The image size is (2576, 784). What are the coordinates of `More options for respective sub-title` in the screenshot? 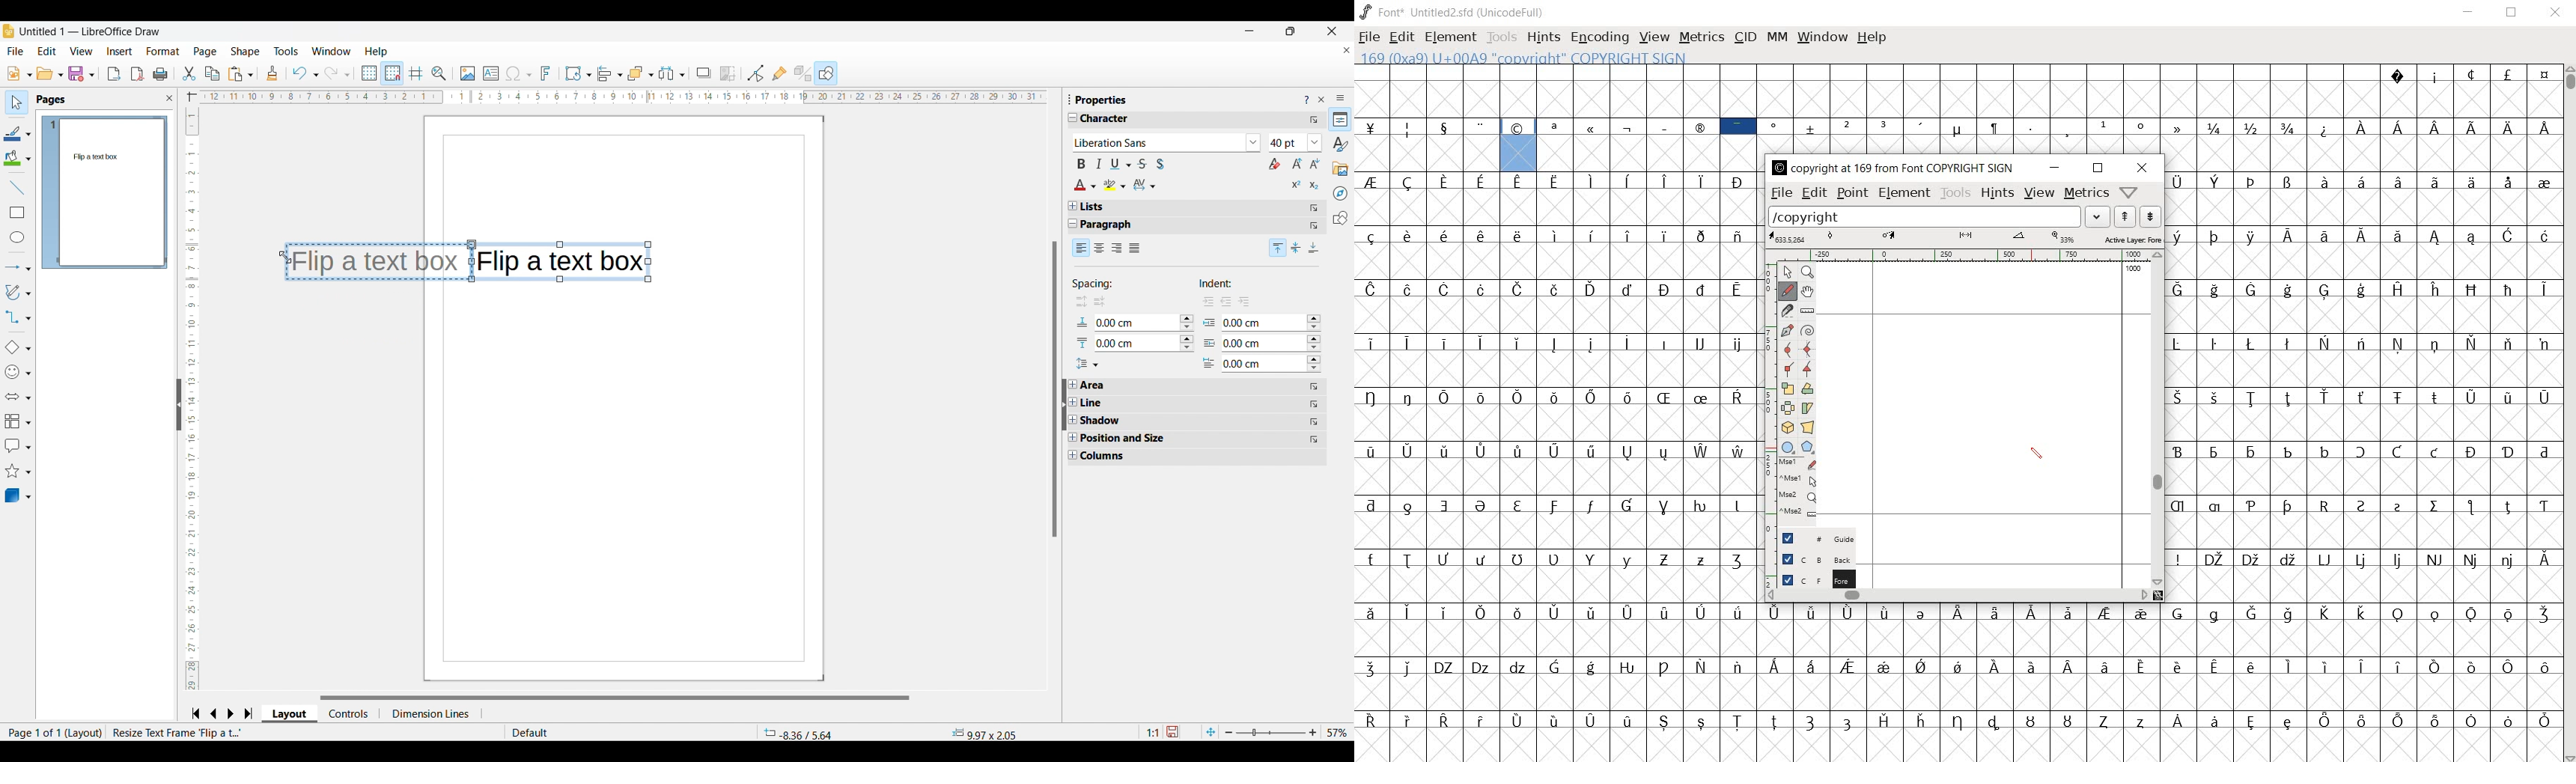 It's located at (1315, 413).